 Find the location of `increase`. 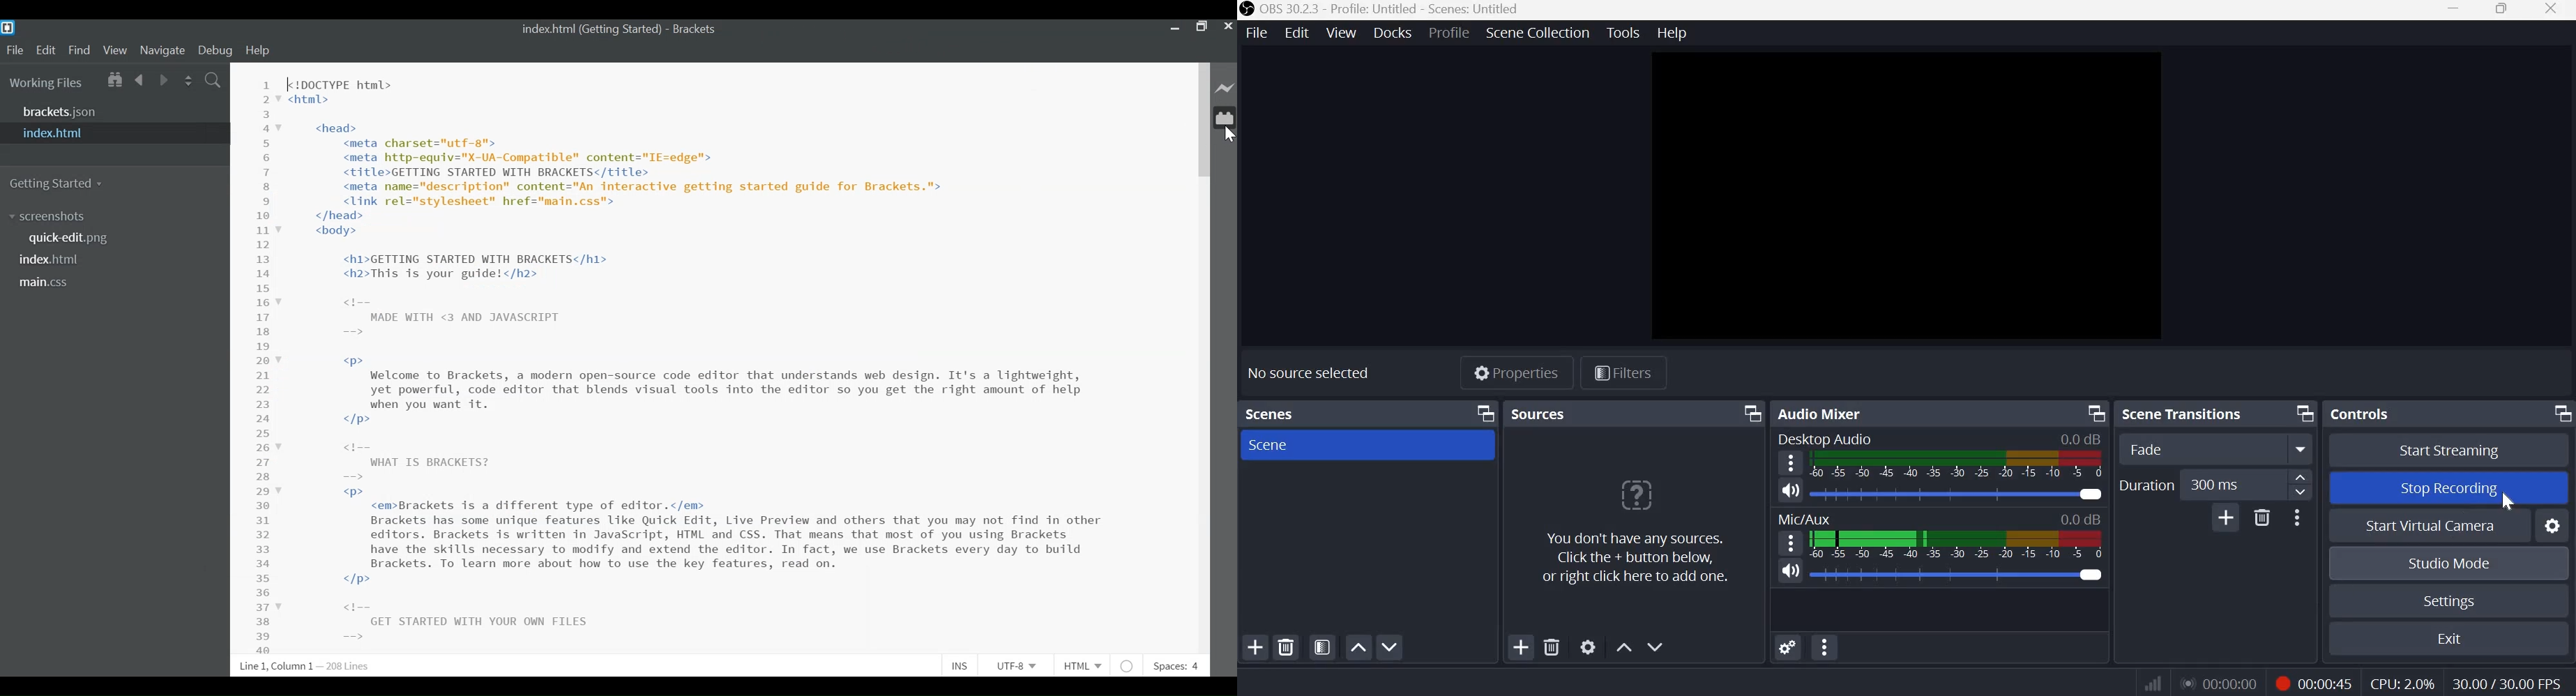

increase is located at coordinates (2303, 476).